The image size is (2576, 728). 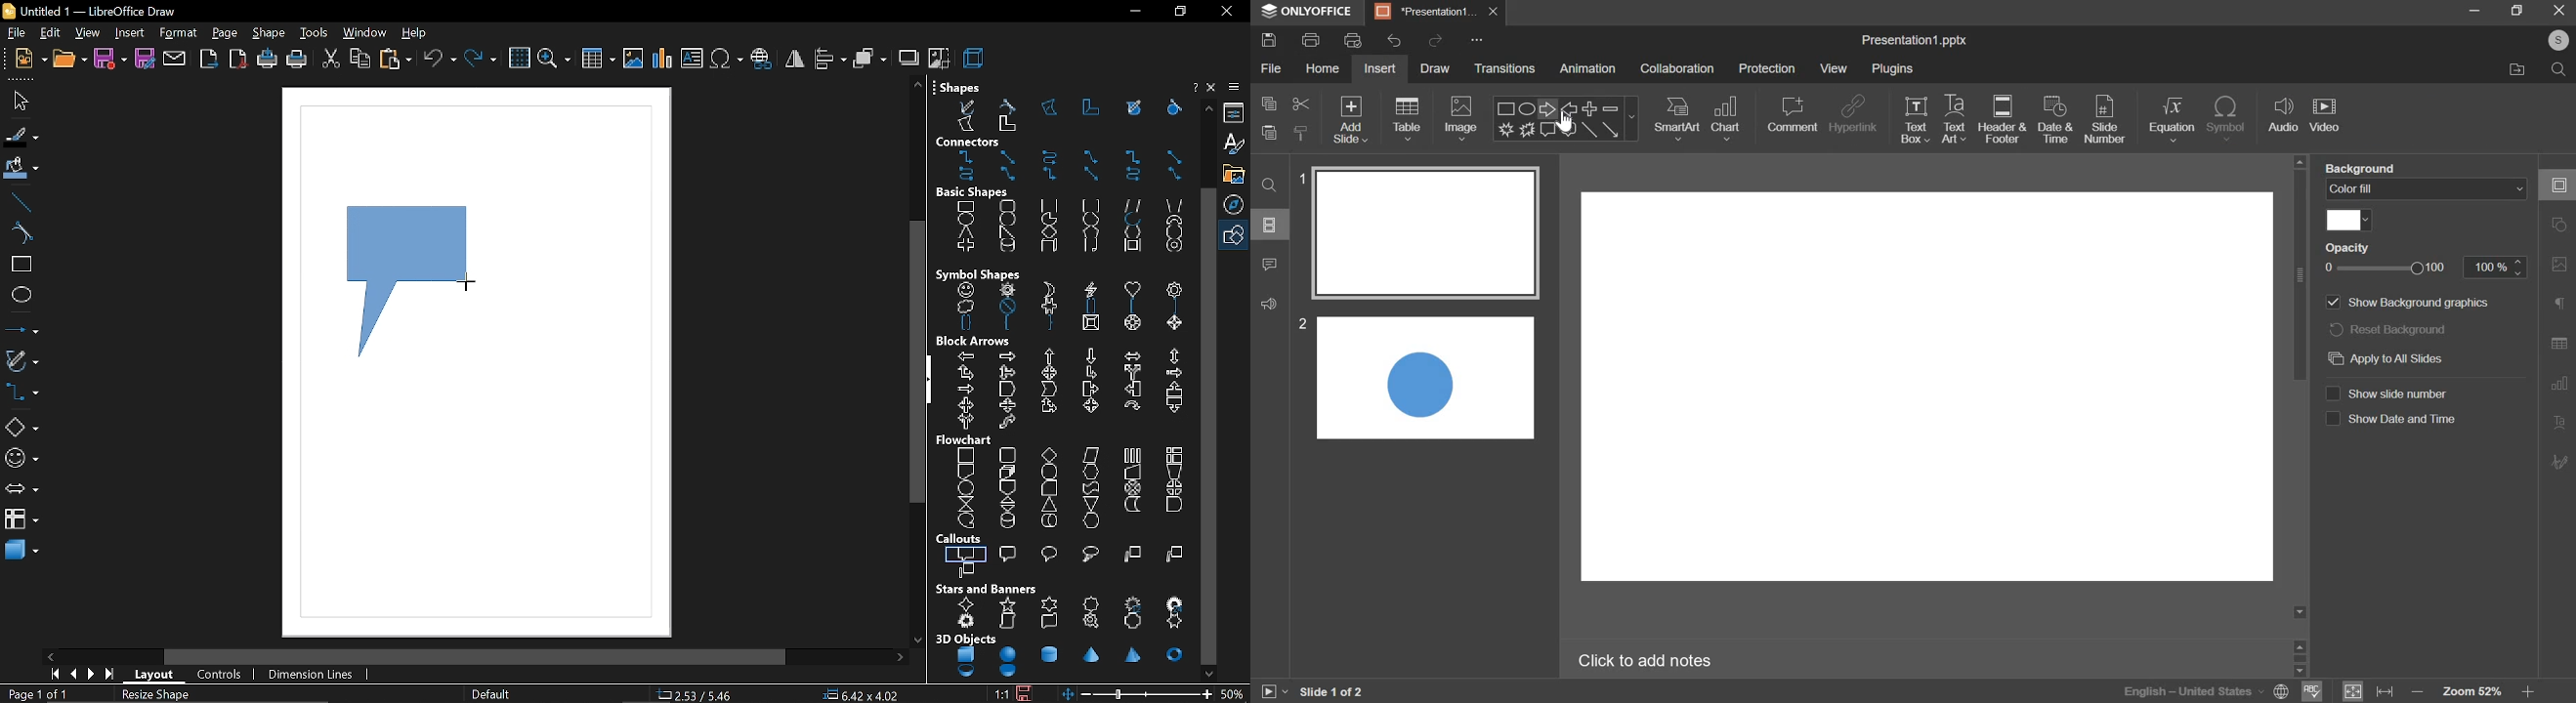 What do you see at coordinates (1132, 472) in the screenshot?
I see `manual input` at bounding box center [1132, 472].